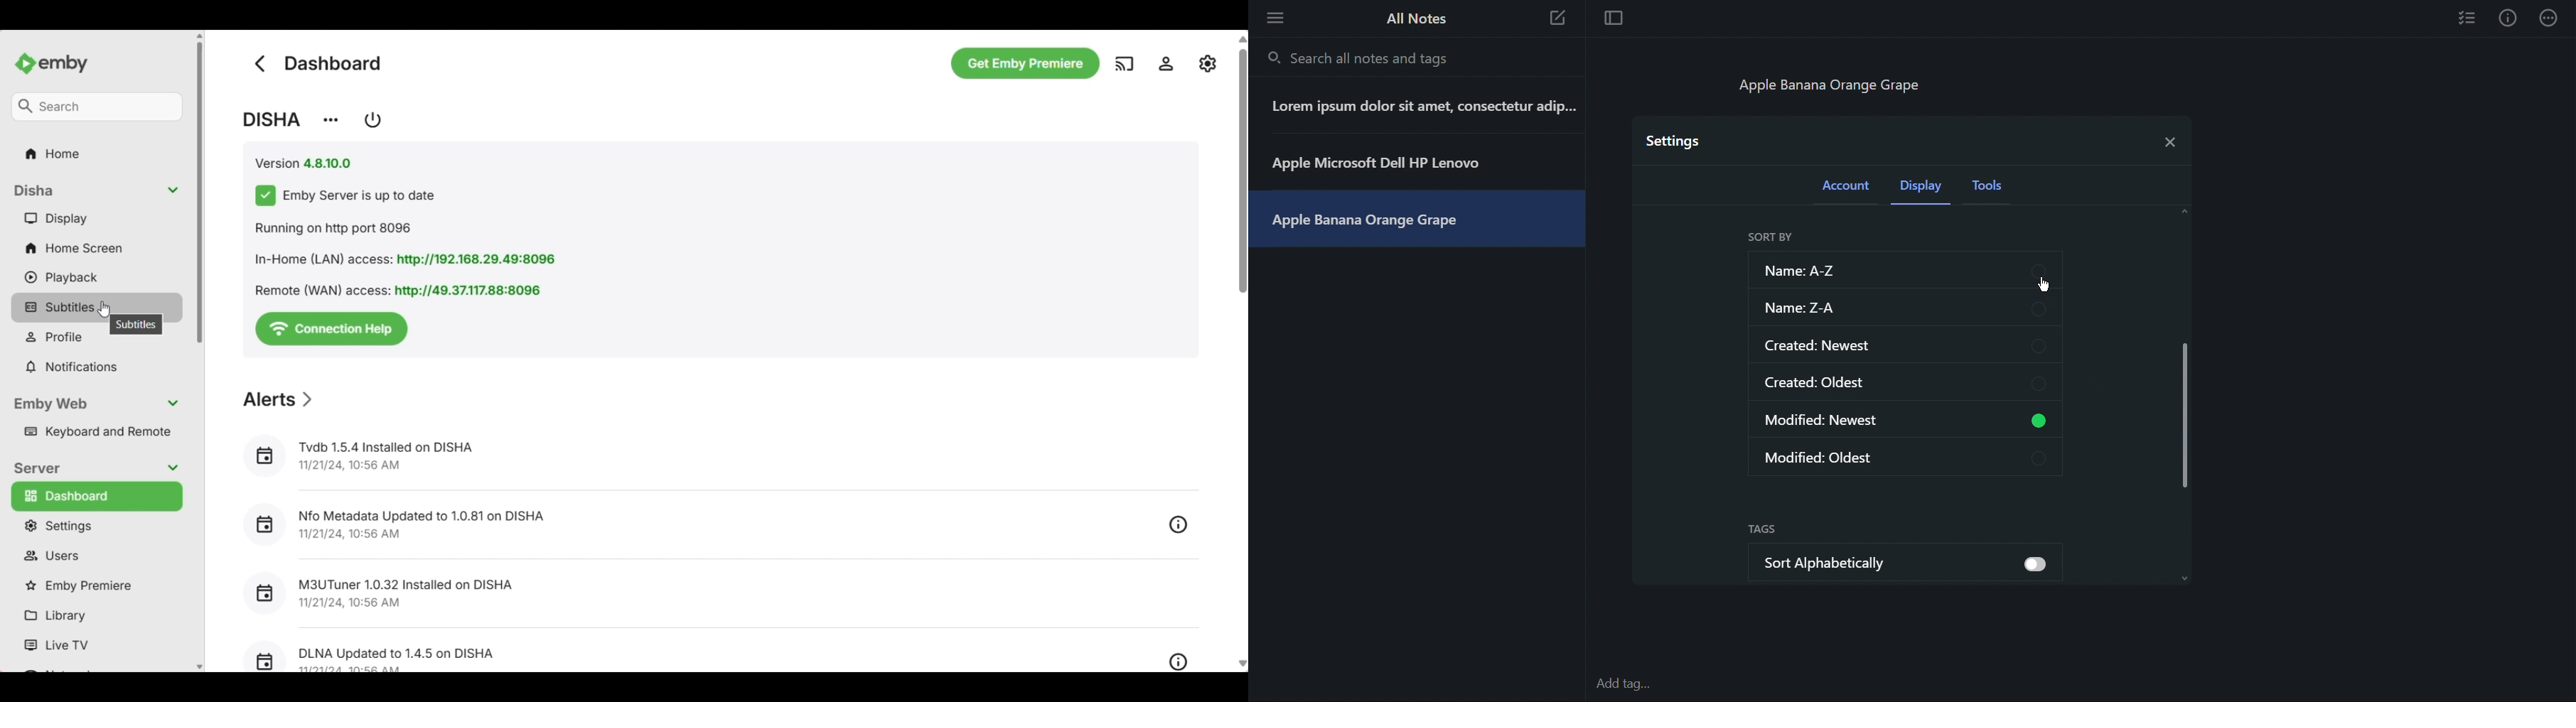 Image resolution: width=2576 pixels, height=728 pixels. What do you see at coordinates (2468, 17) in the screenshot?
I see `Checklist` at bounding box center [2468, 17].